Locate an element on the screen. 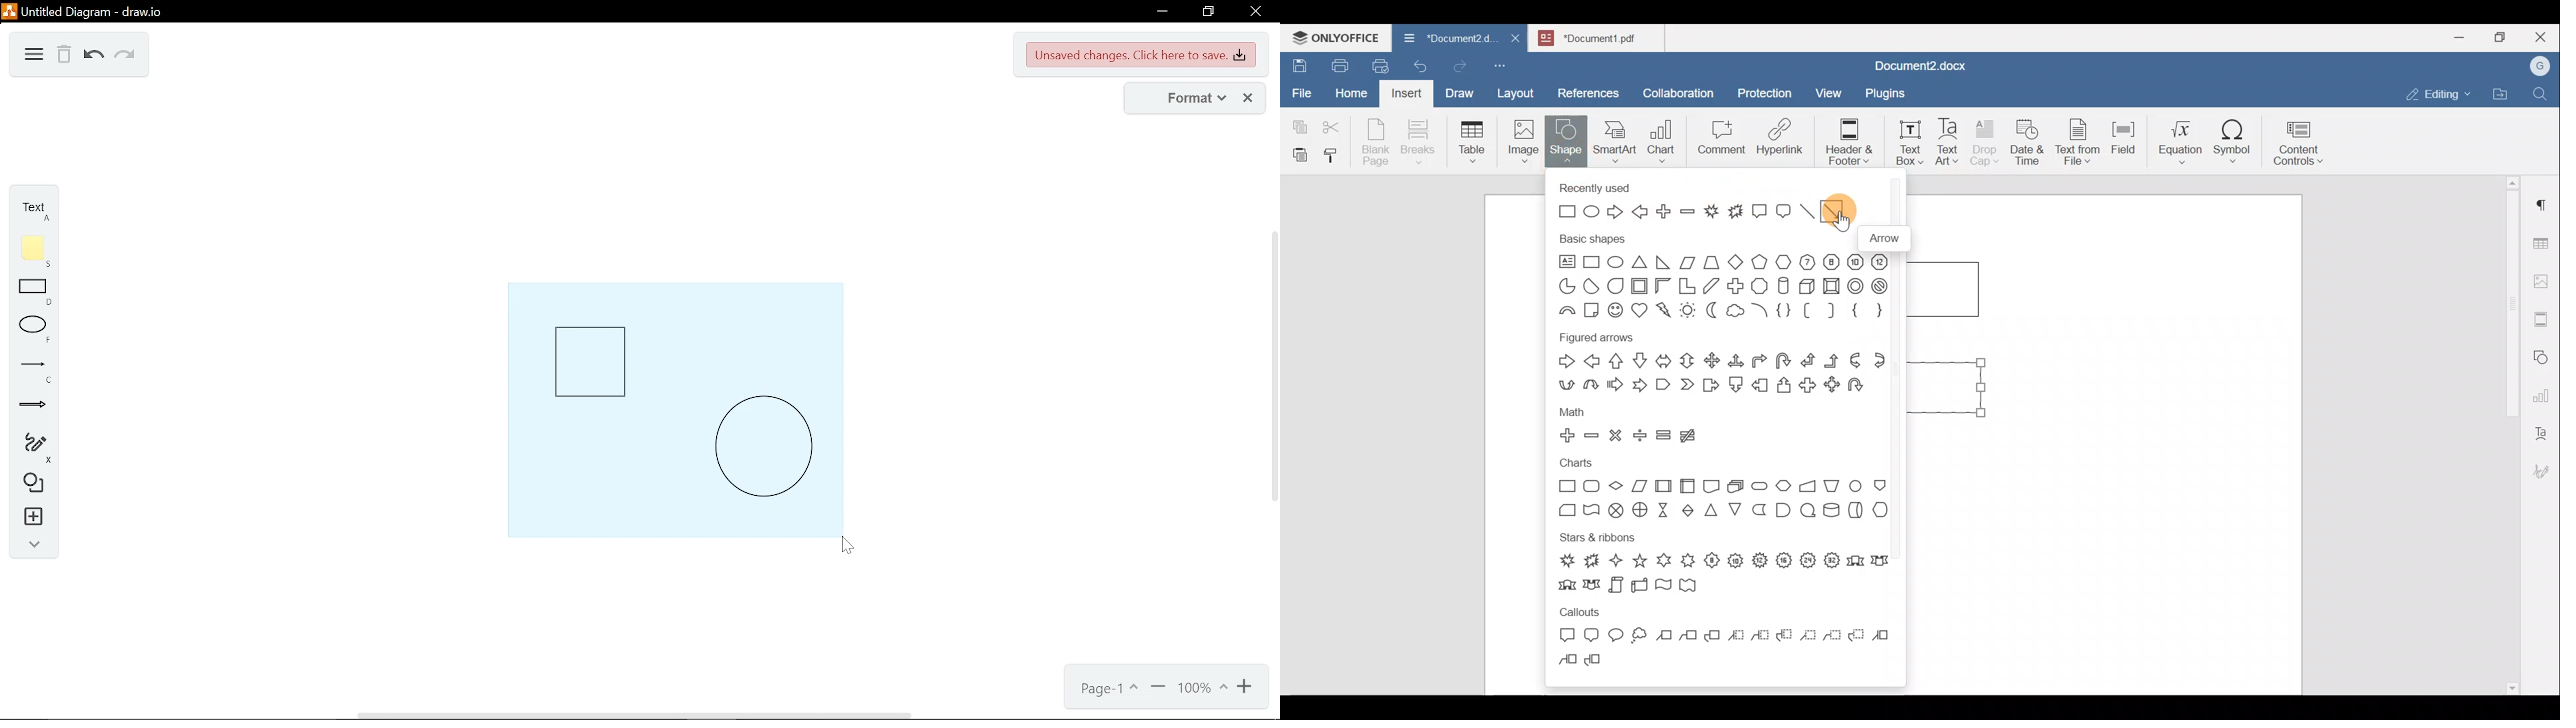 The image size is (2576, 728). Home is located at coordinates (1352, 92).